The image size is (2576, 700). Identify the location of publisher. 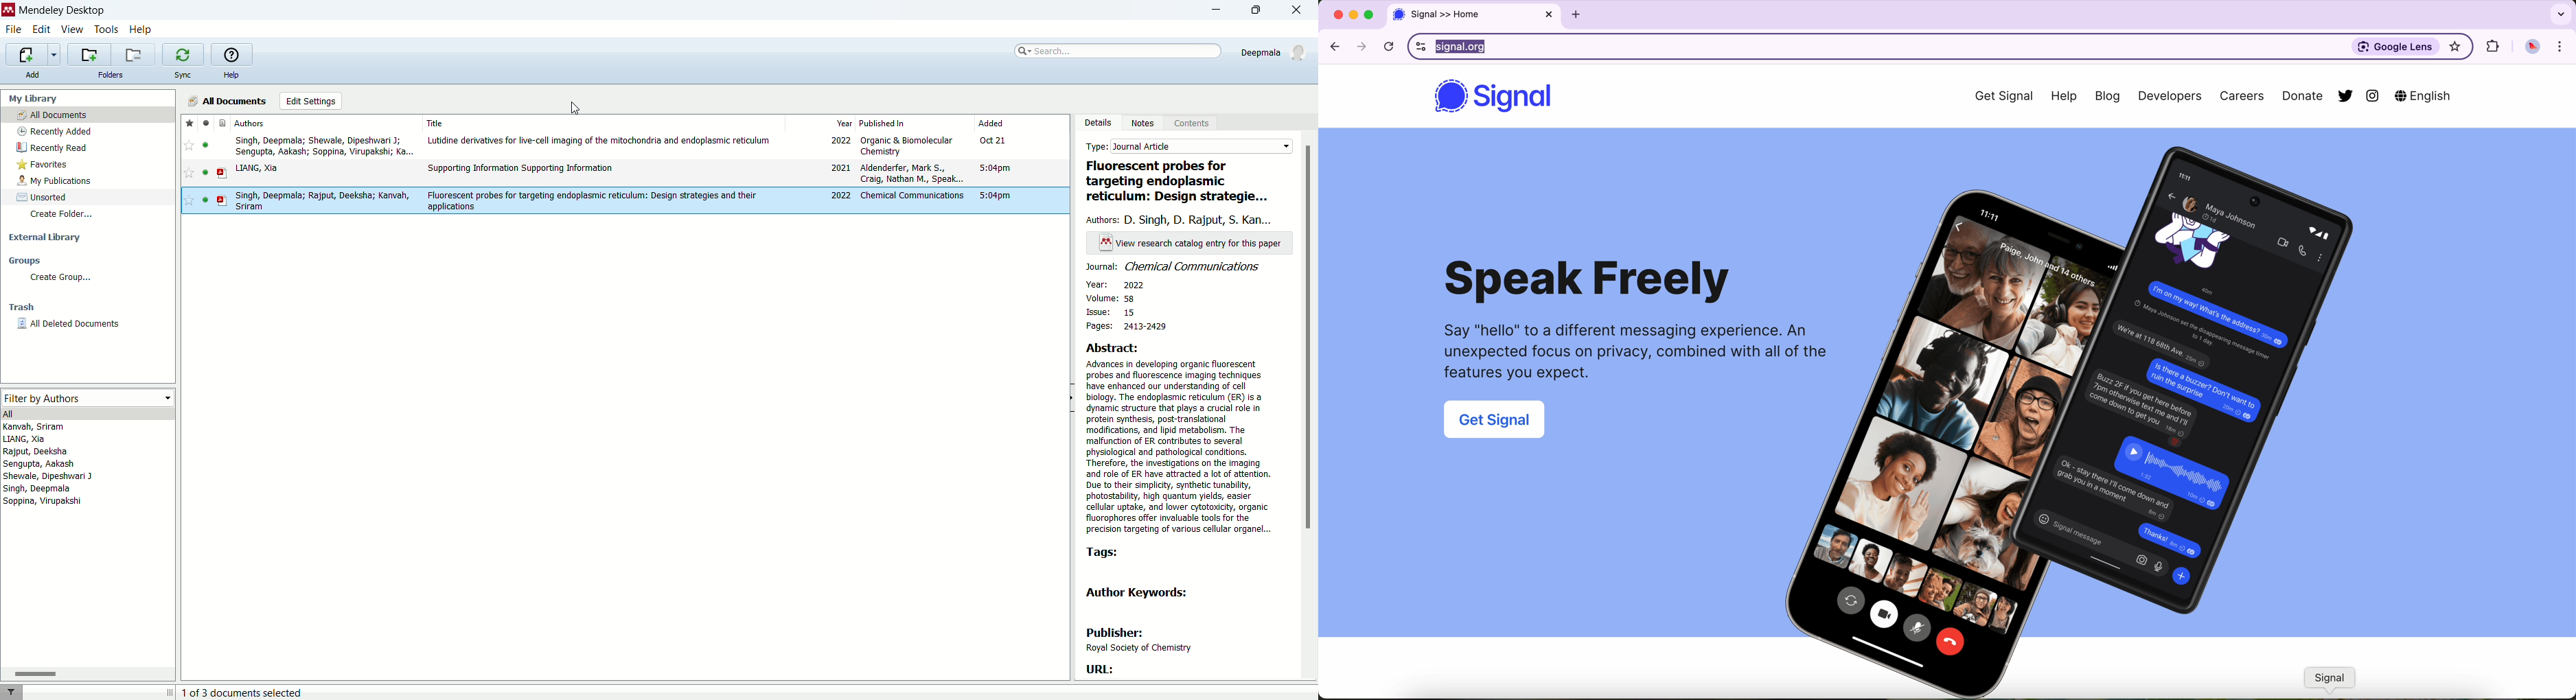
(1138, 640).